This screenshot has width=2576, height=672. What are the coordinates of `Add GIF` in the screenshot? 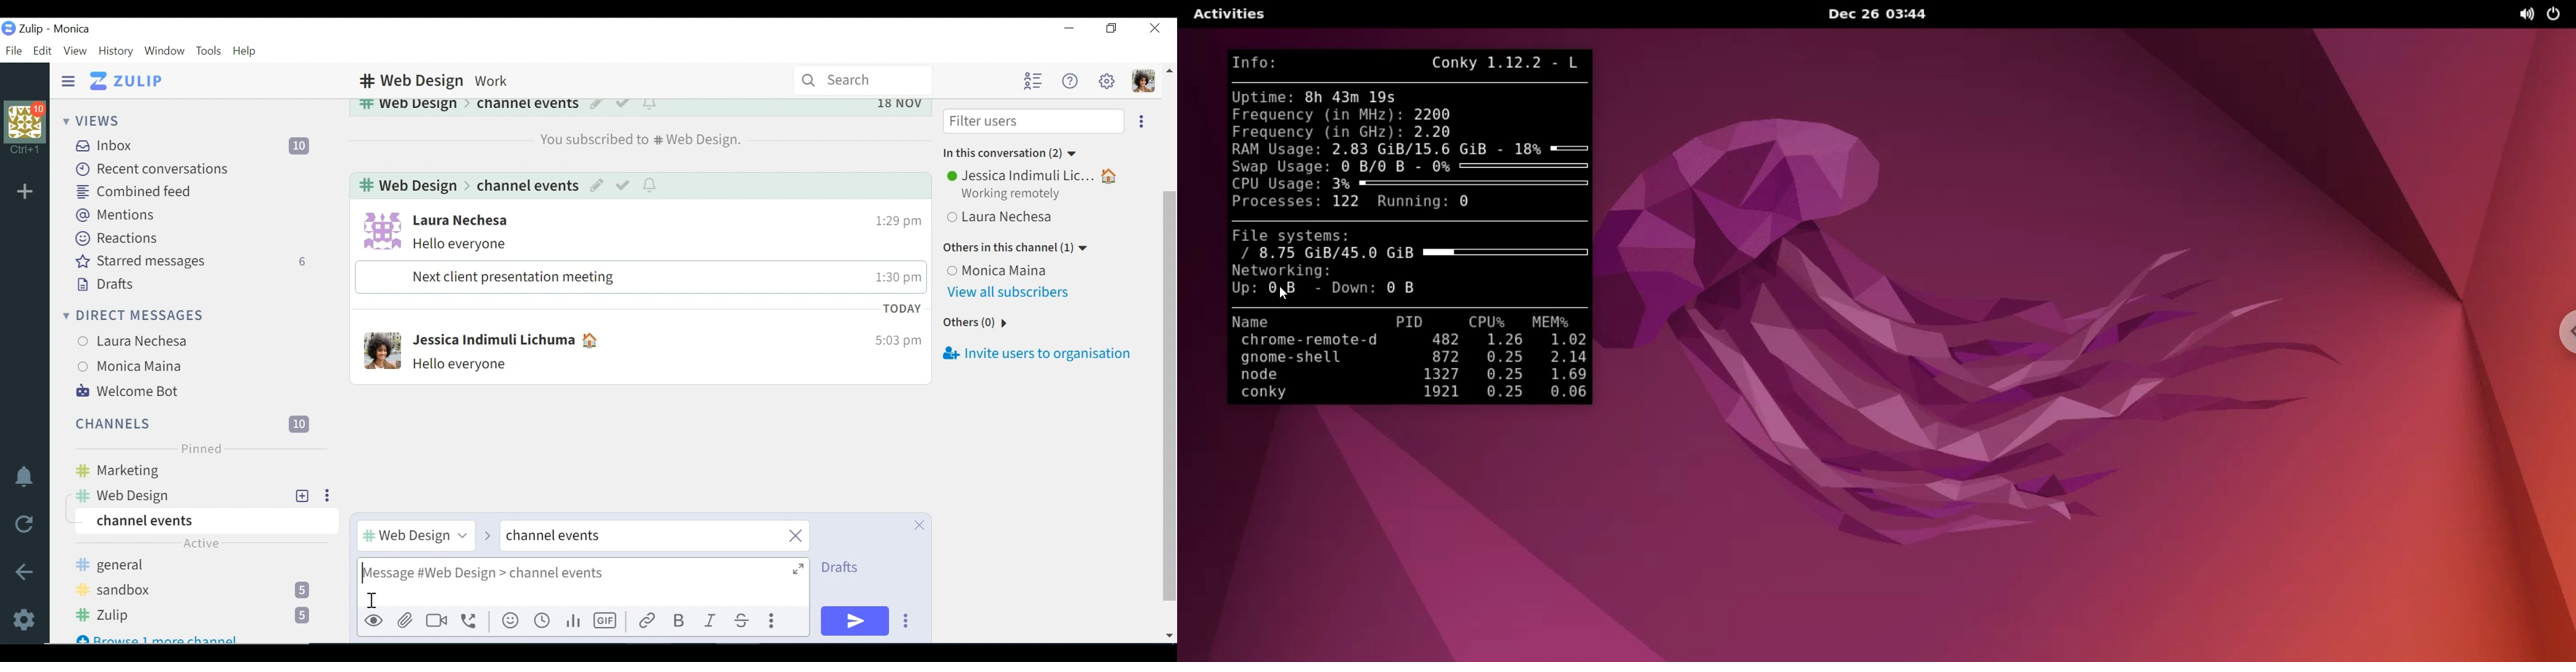 It's located at (608, 621).